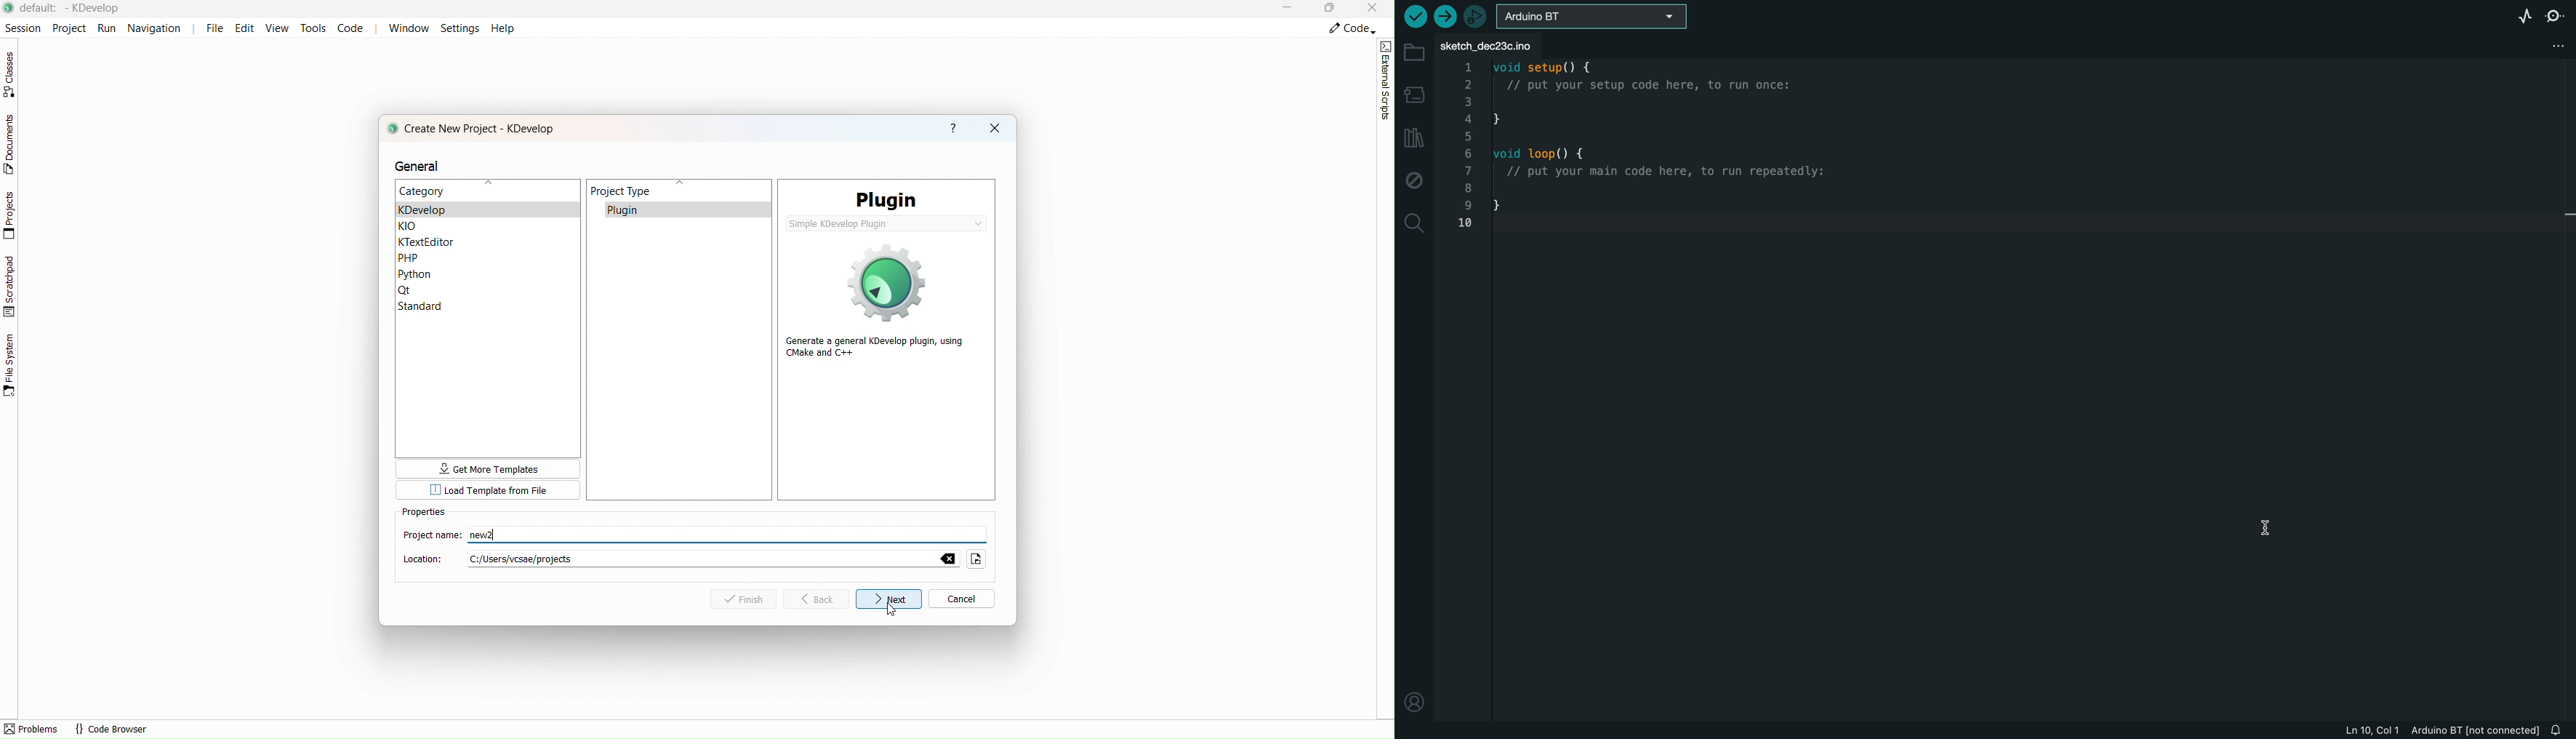 The height and width of the screenshot is (756, 2576). I want to click on folder, so click(1415, 54).